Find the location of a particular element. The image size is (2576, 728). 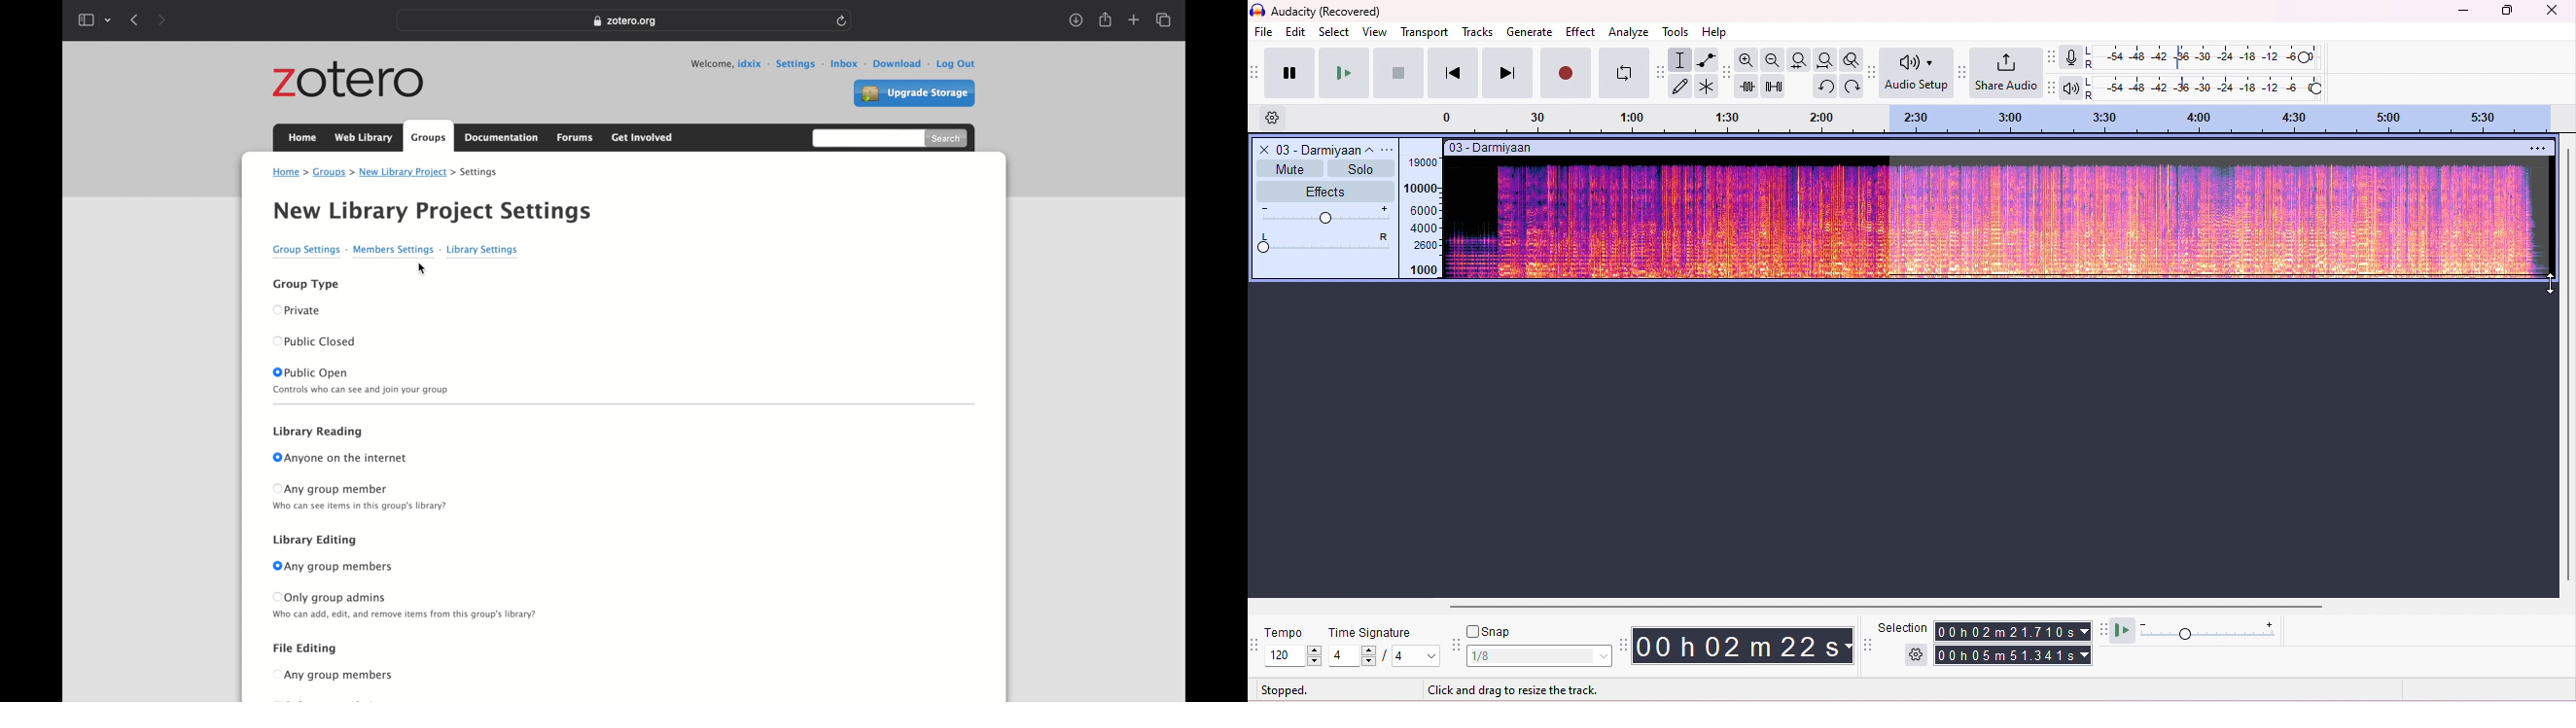

tab group picker is located at coordinates (109, 20).